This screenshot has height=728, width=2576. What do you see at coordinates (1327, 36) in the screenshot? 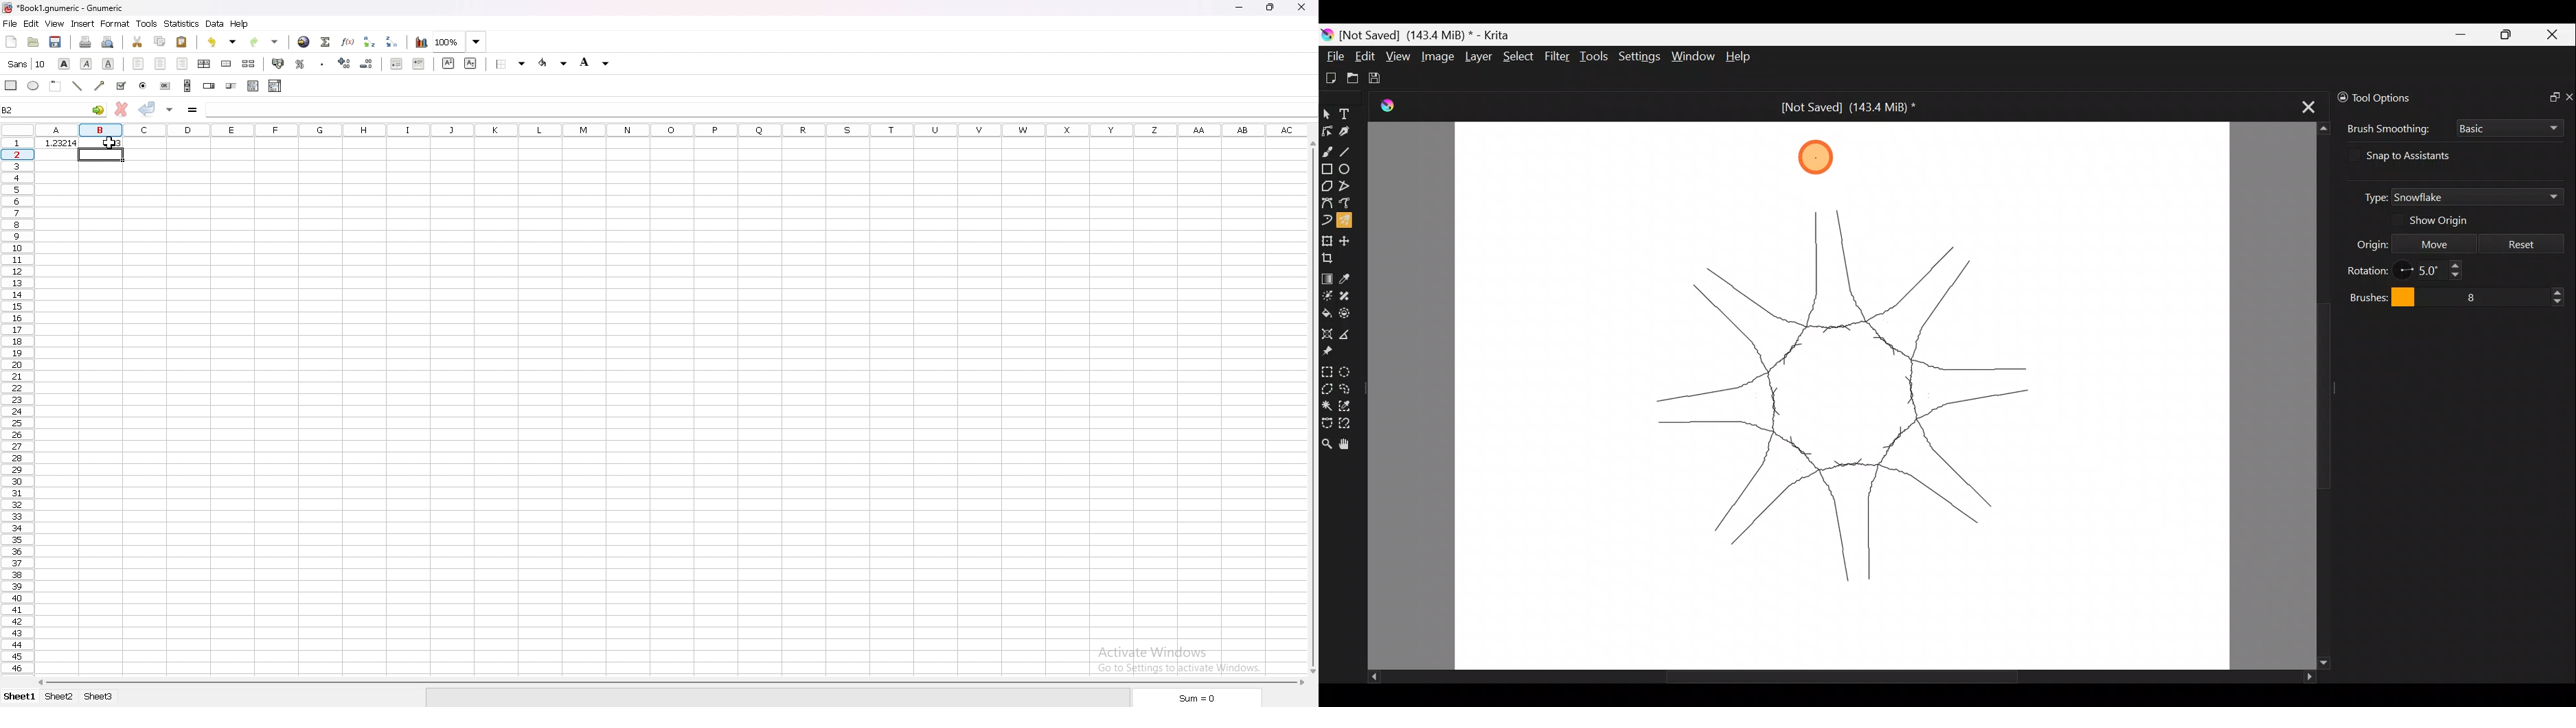
I see `Krita logo` at bounding box center [1327, 36].